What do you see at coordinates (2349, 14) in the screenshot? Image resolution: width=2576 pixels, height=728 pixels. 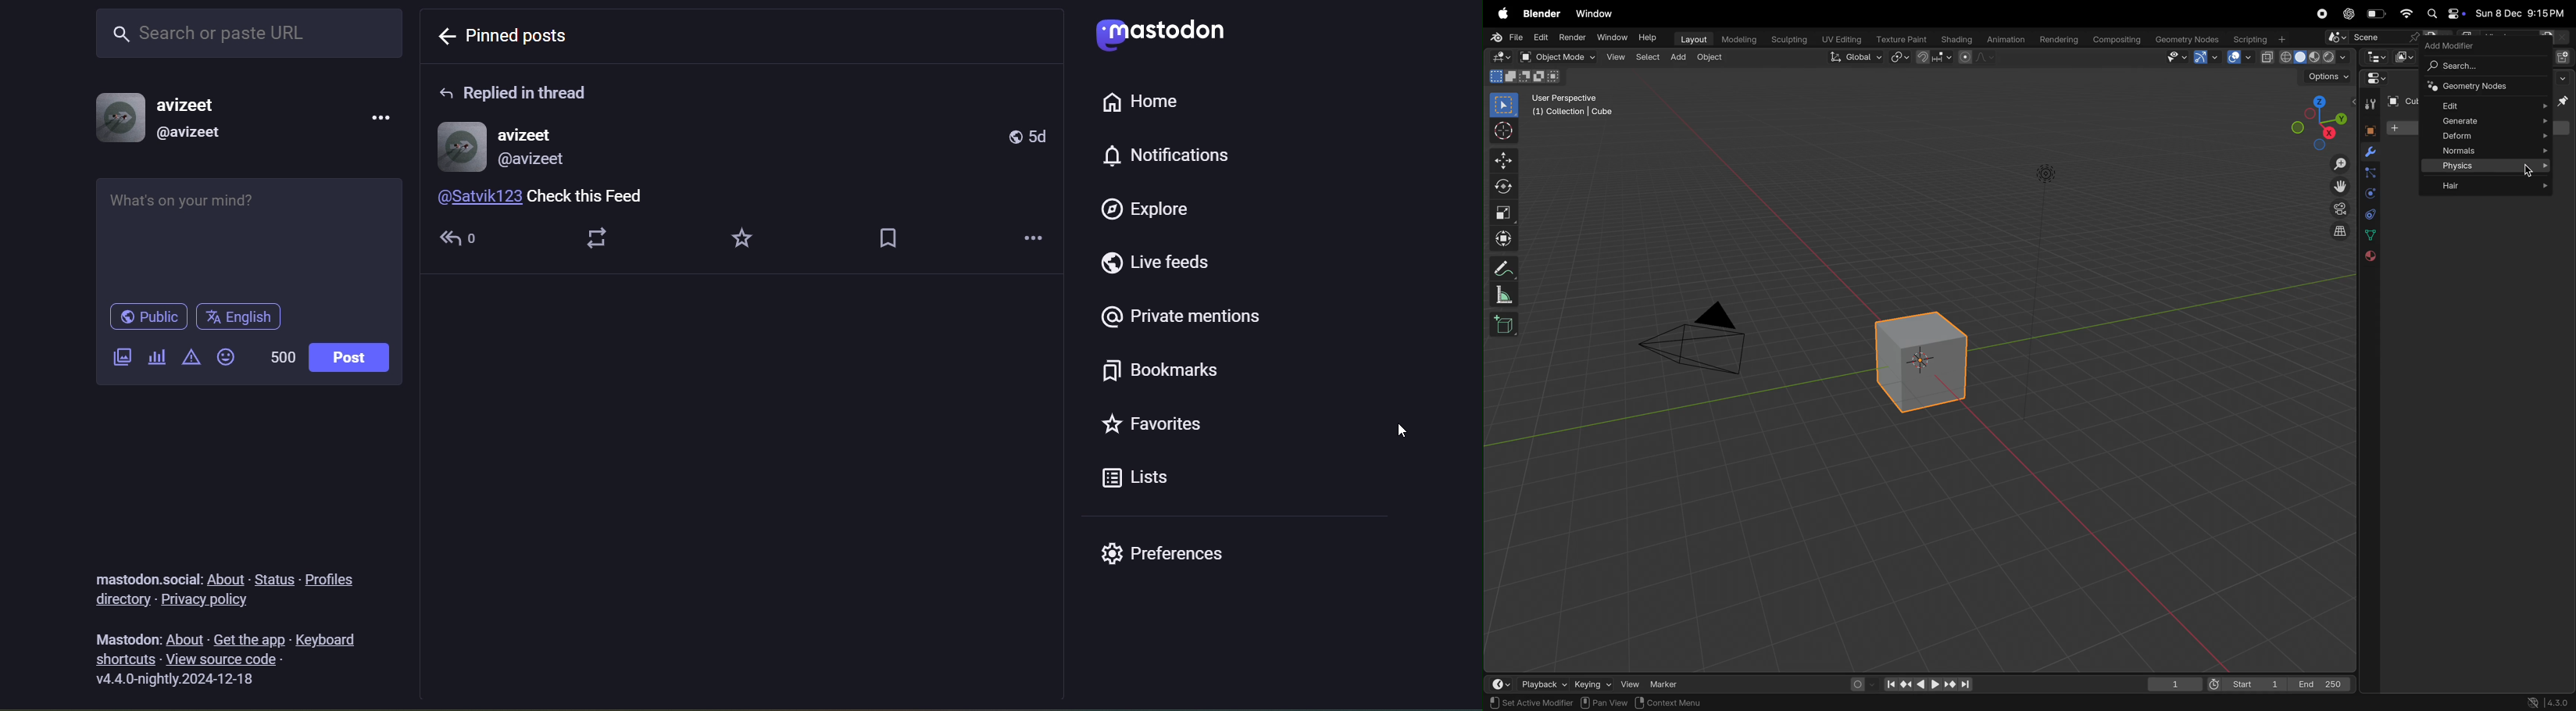 I see `chatgpt` at bounding box center [2349, 14].